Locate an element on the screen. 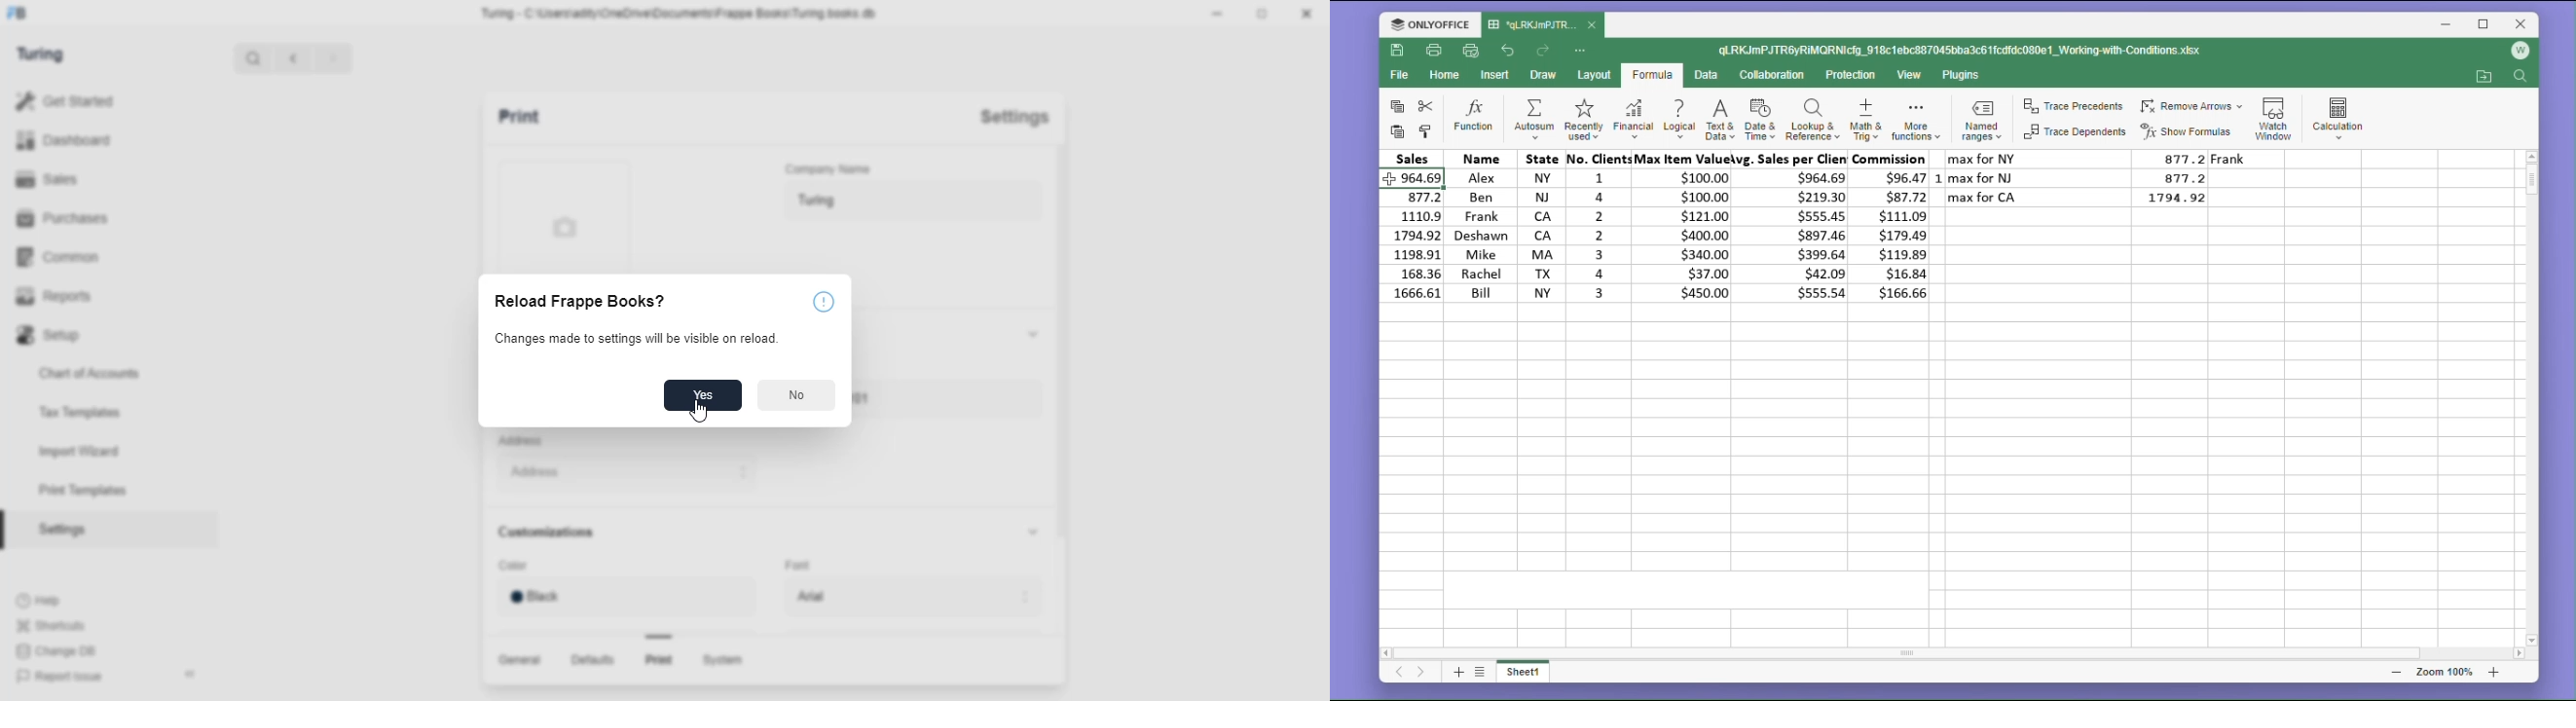 This screenshot has width=2576, height=728. open file location is located at coordinates (2484, 77).